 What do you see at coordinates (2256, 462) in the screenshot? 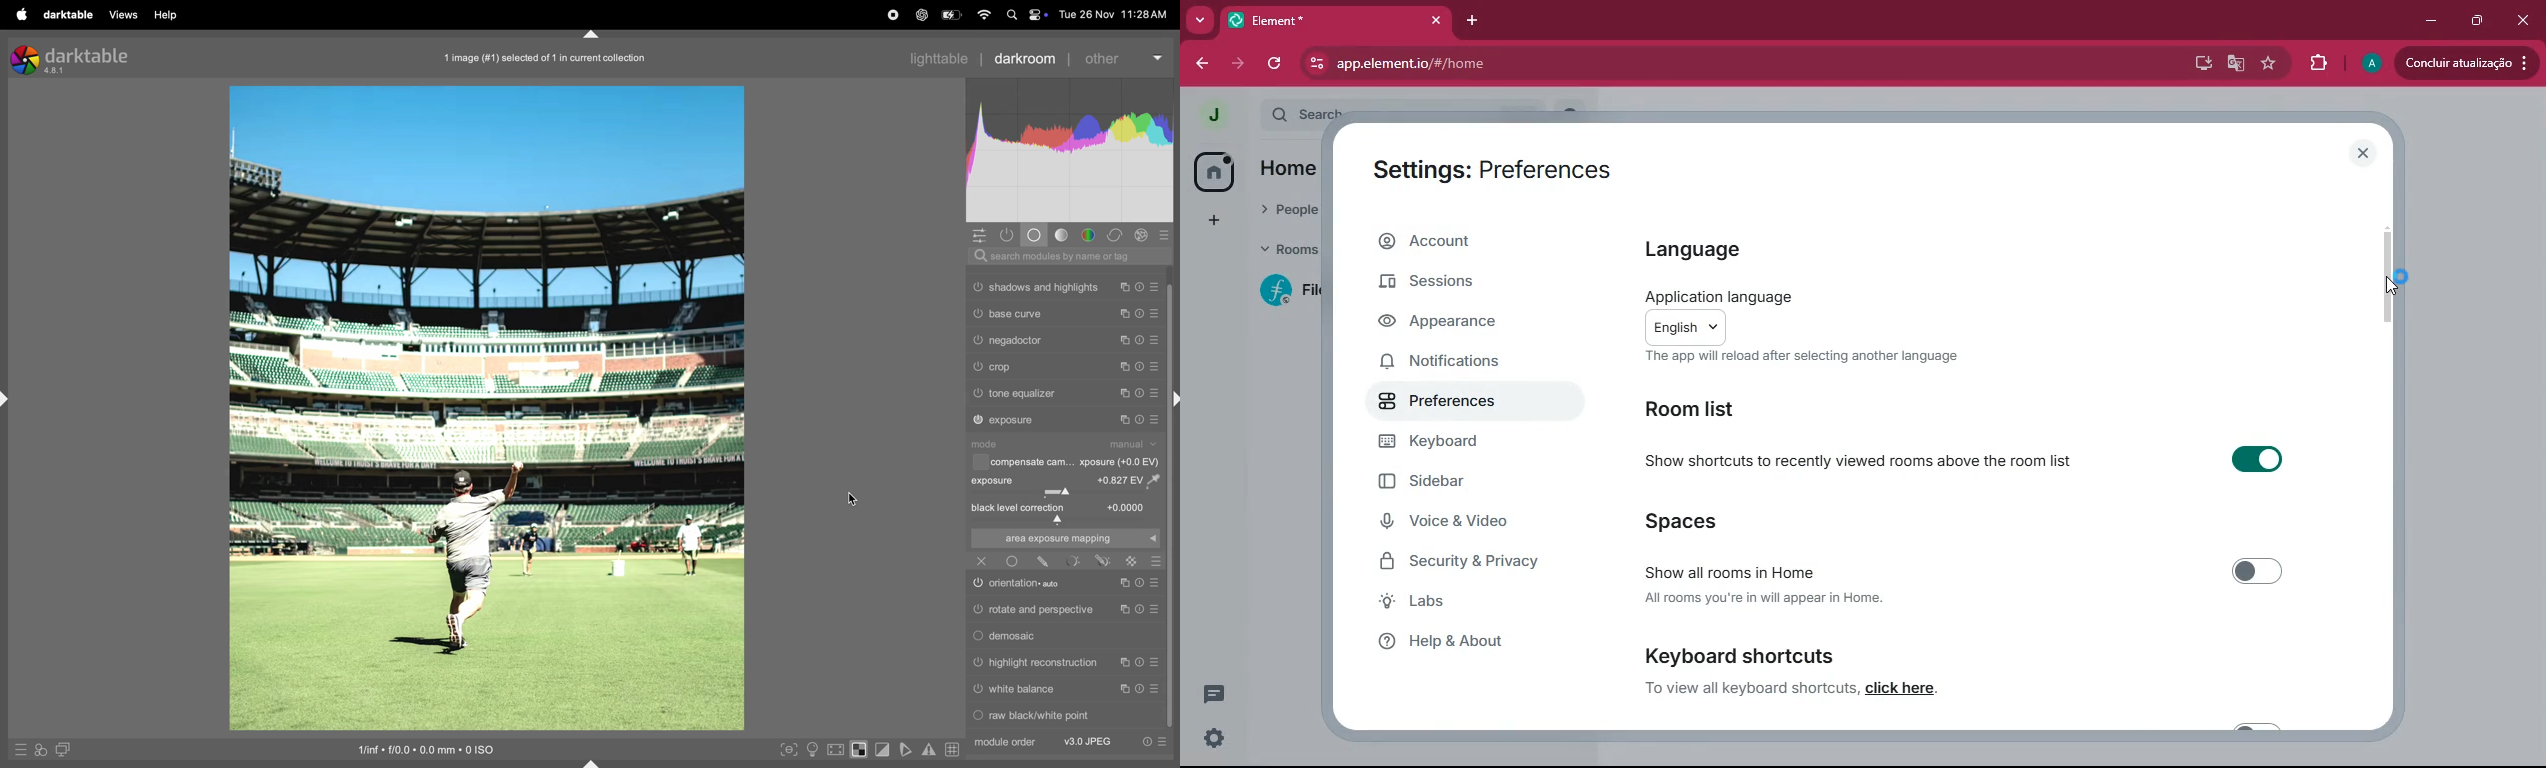
I see `Toggle On` at bounding box center [2256, 462].